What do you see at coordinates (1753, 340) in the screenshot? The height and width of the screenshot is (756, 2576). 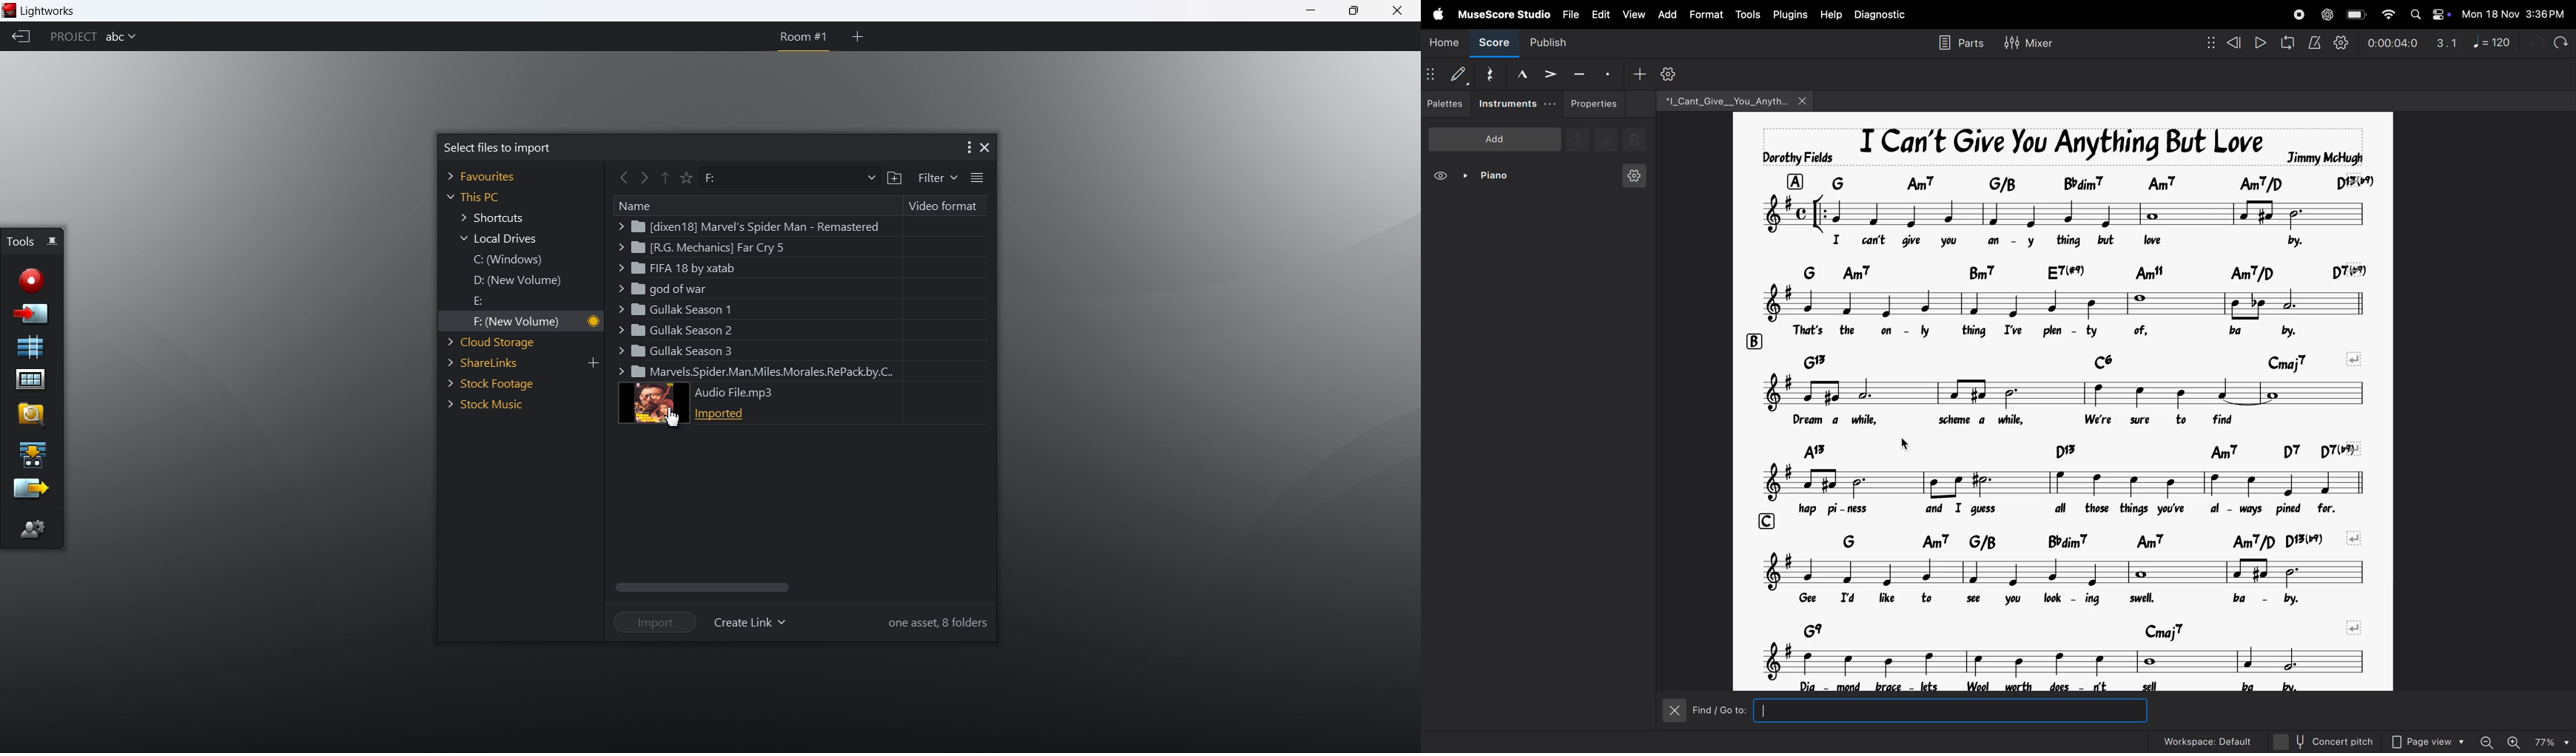 I see `row` at bounding box center [1753, 340].